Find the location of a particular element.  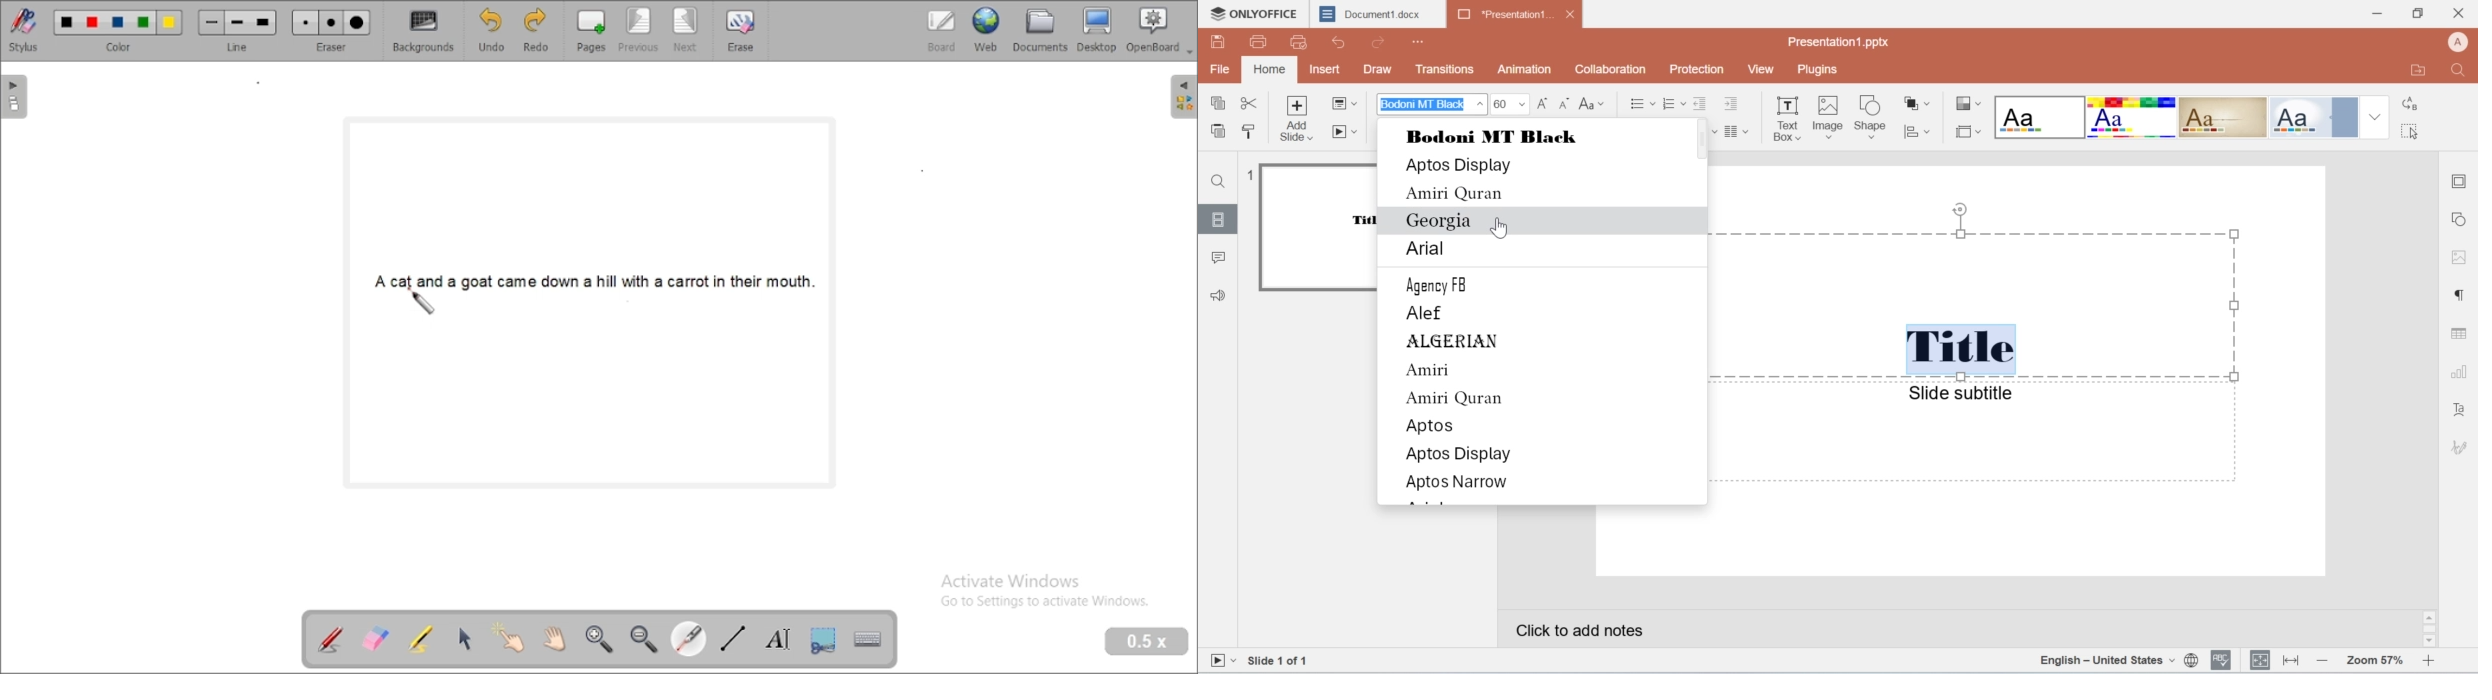

preview is located at coordinates (1301, 43).